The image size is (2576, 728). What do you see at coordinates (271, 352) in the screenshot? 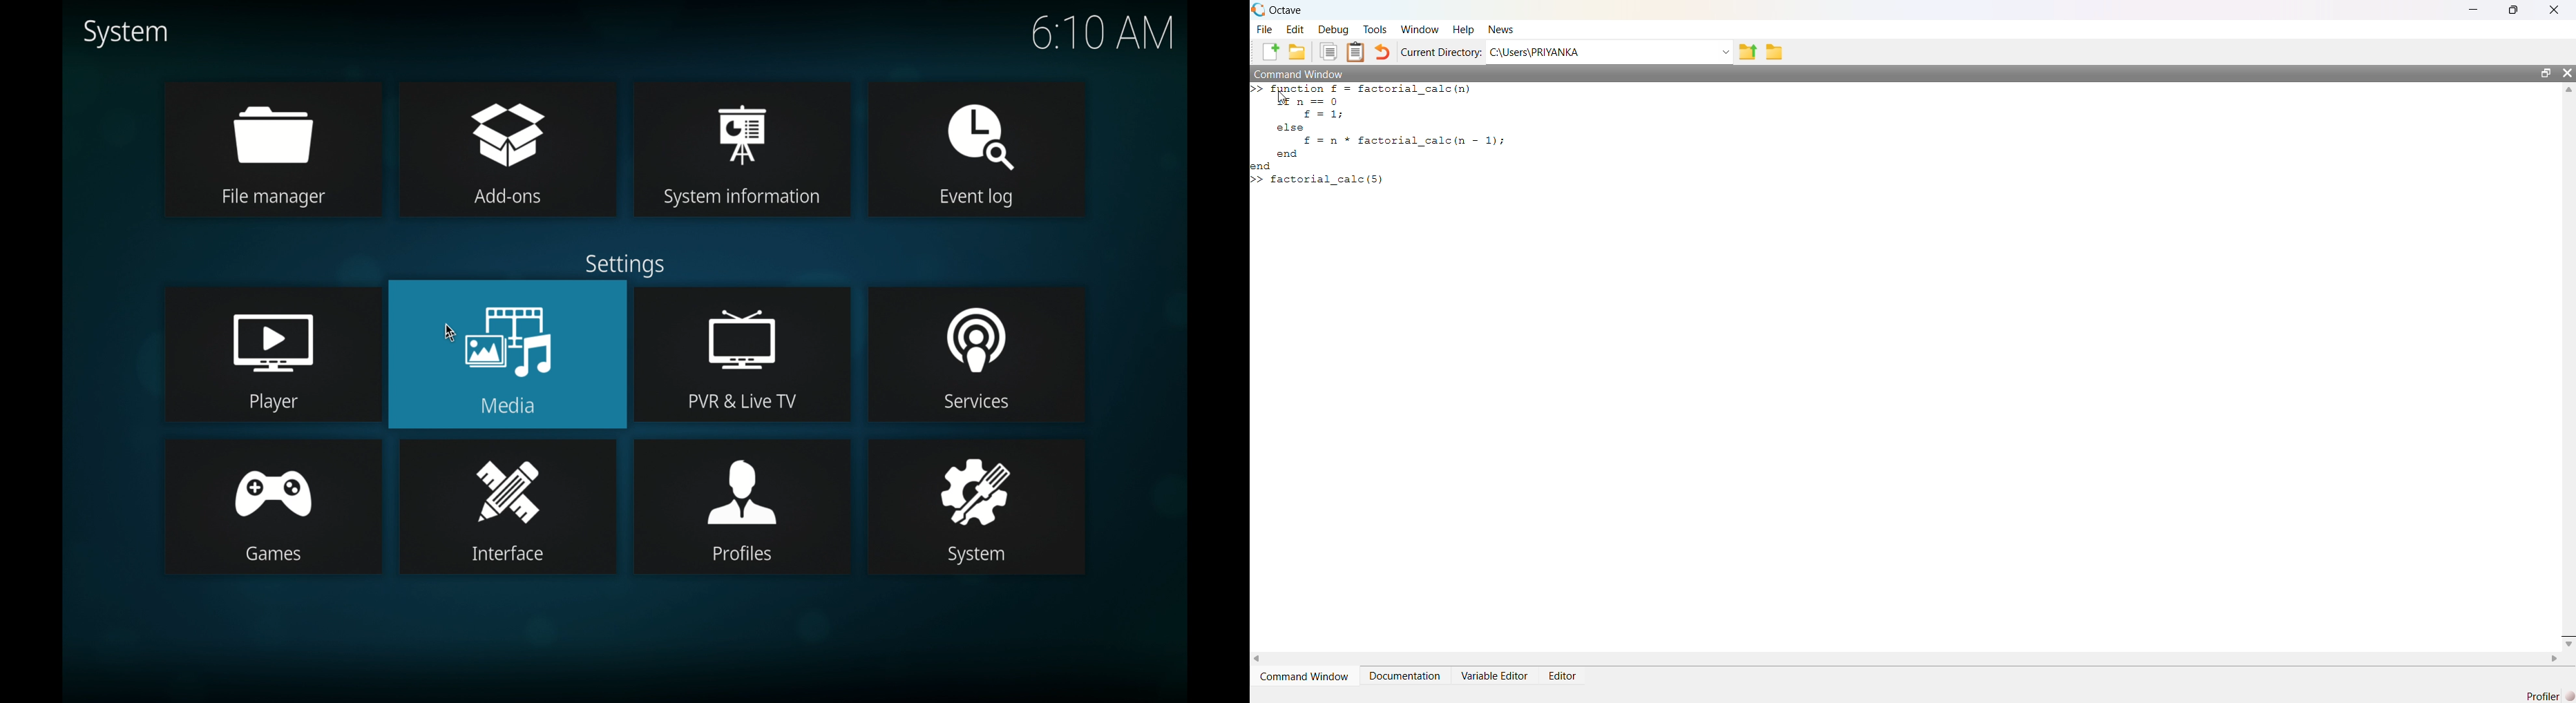
I see `player` at bounding box center [271, 352].